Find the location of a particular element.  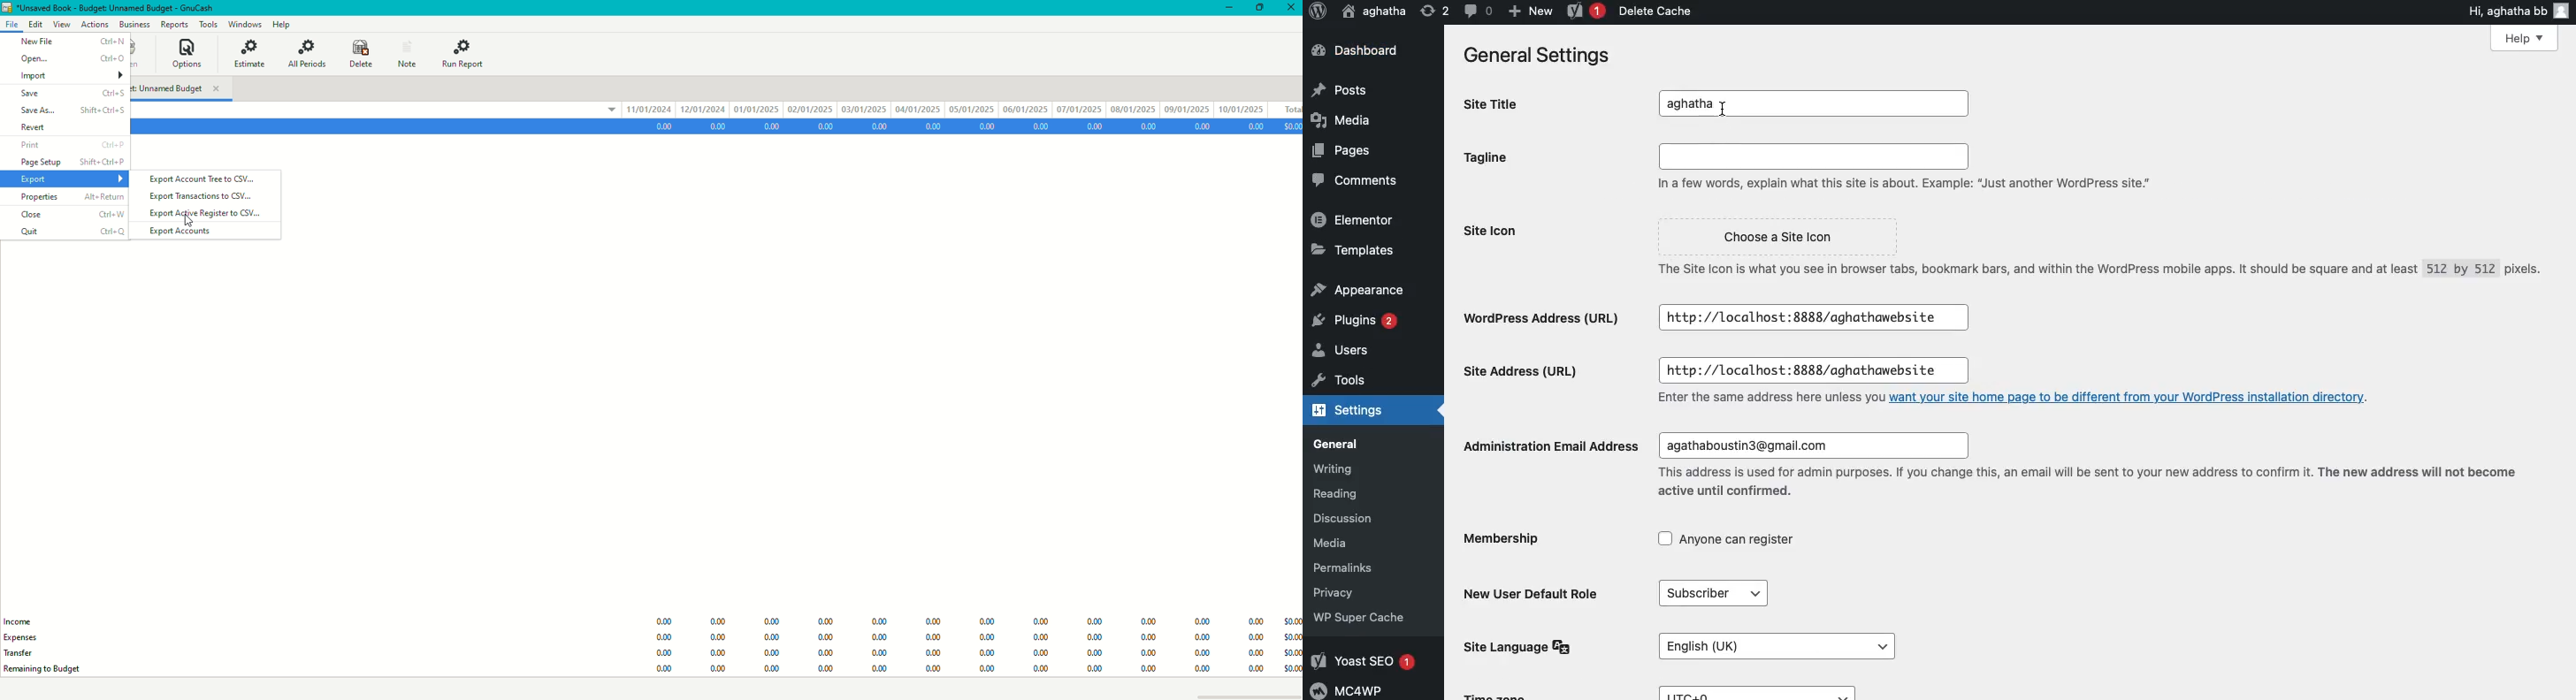

General is located at coordinates (1336, 444).